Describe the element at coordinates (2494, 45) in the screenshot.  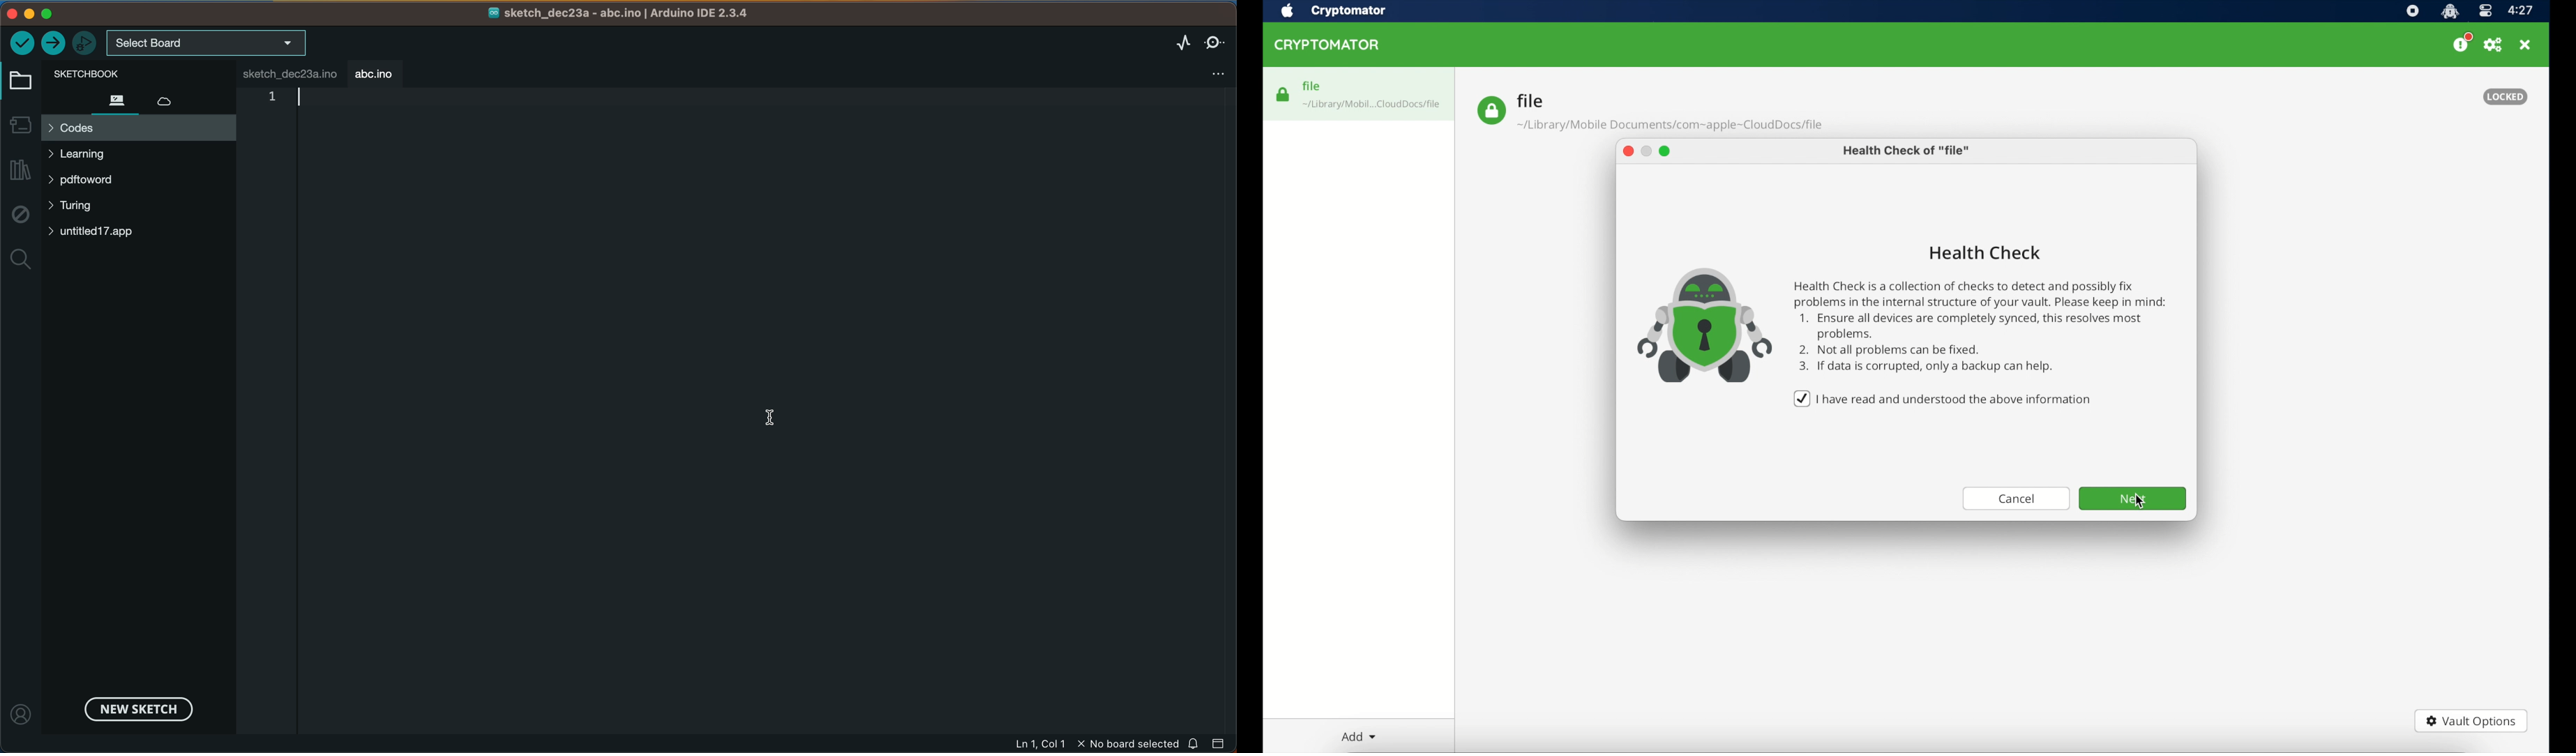
I see `preferences` at that location.